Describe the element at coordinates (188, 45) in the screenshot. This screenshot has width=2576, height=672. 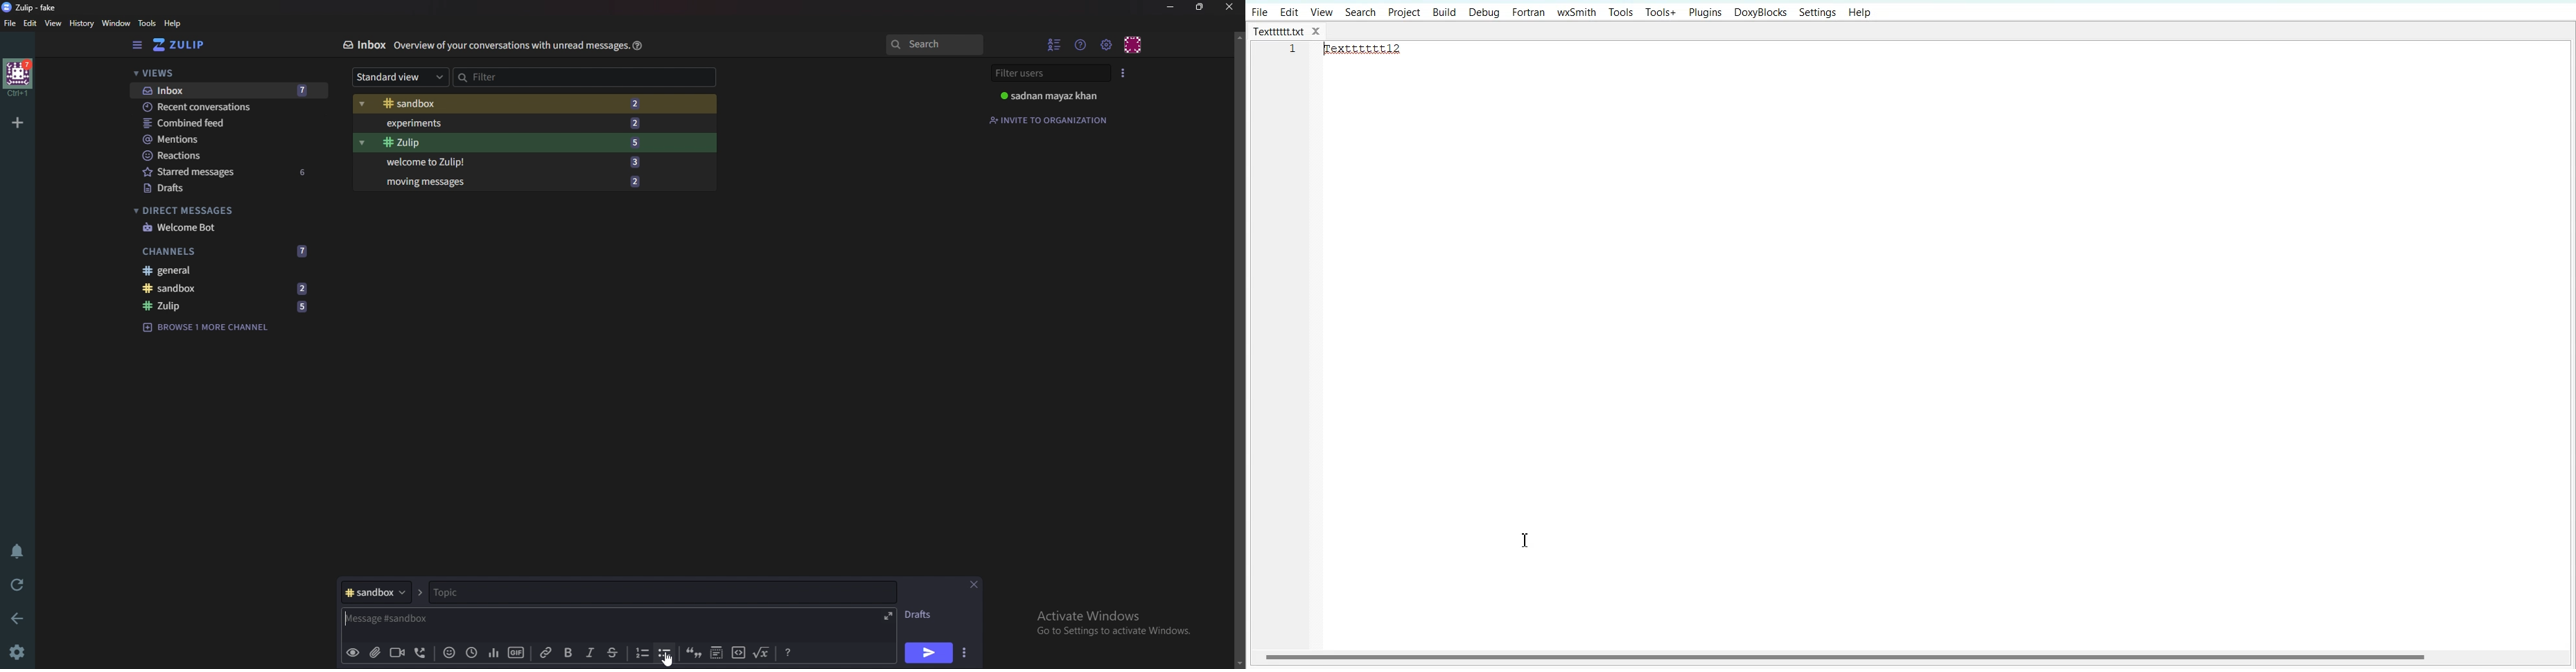
I see `Home view` at that location.